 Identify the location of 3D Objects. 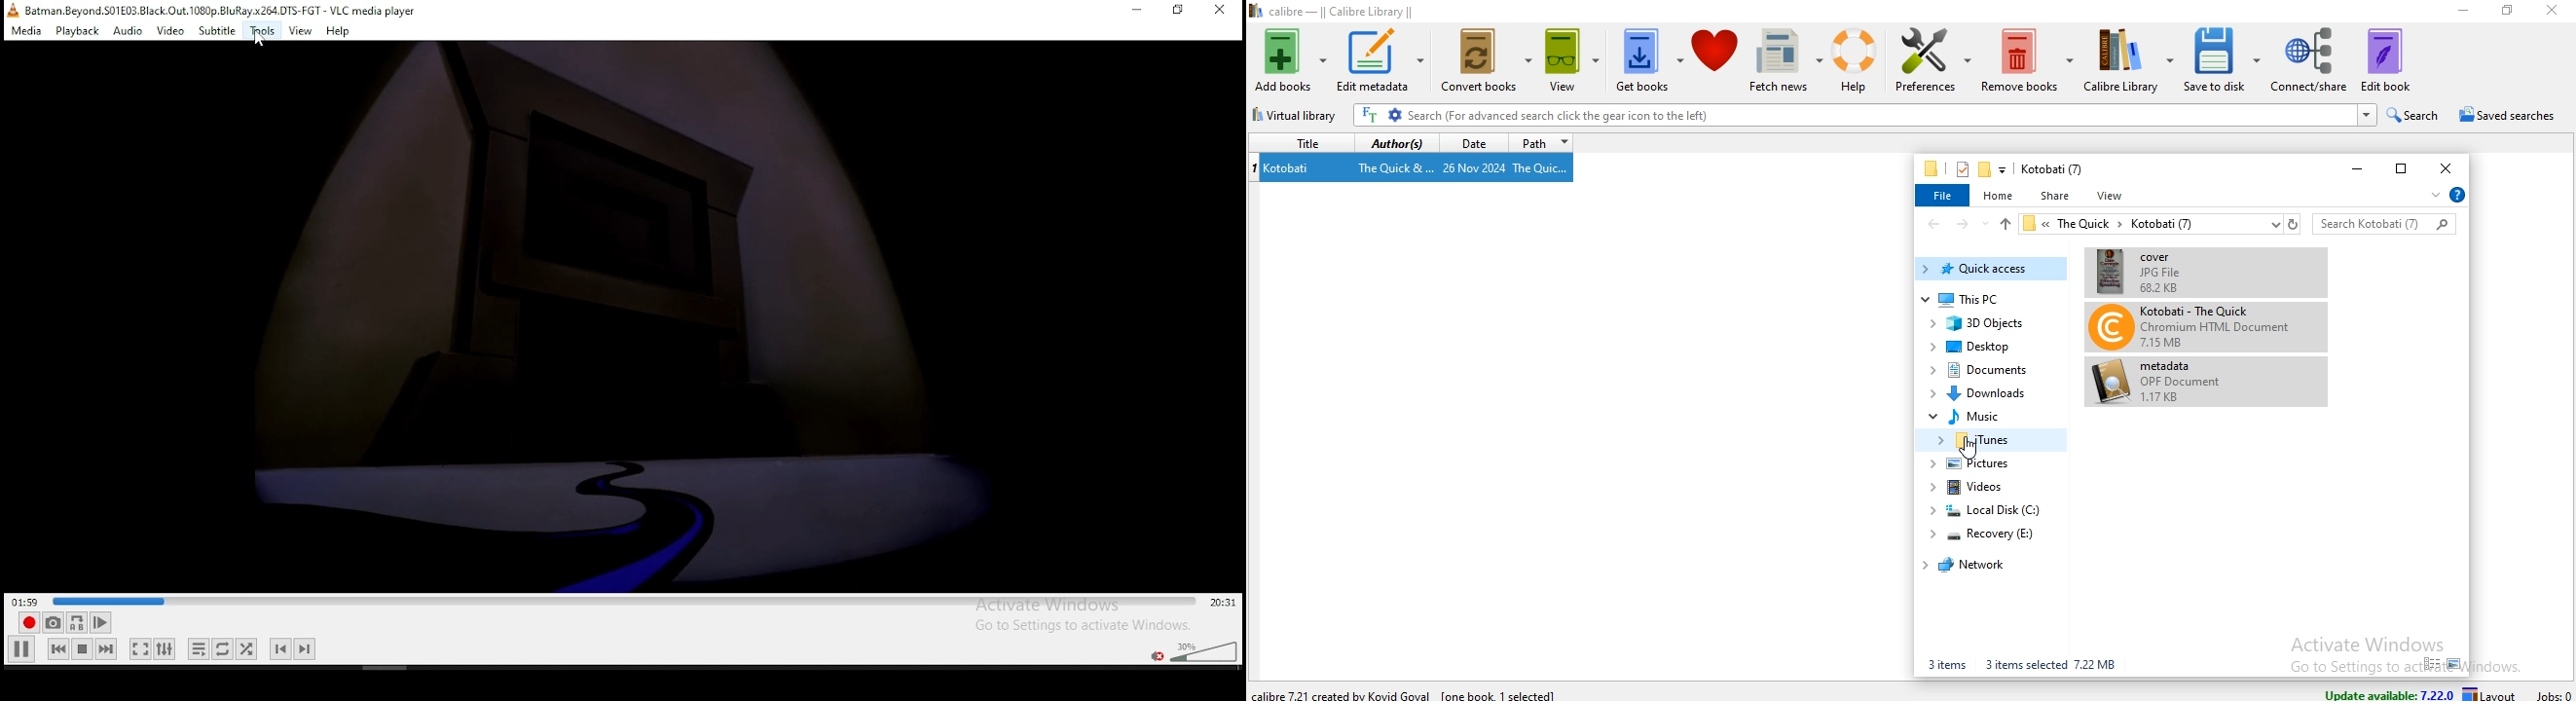
(1988, 325).